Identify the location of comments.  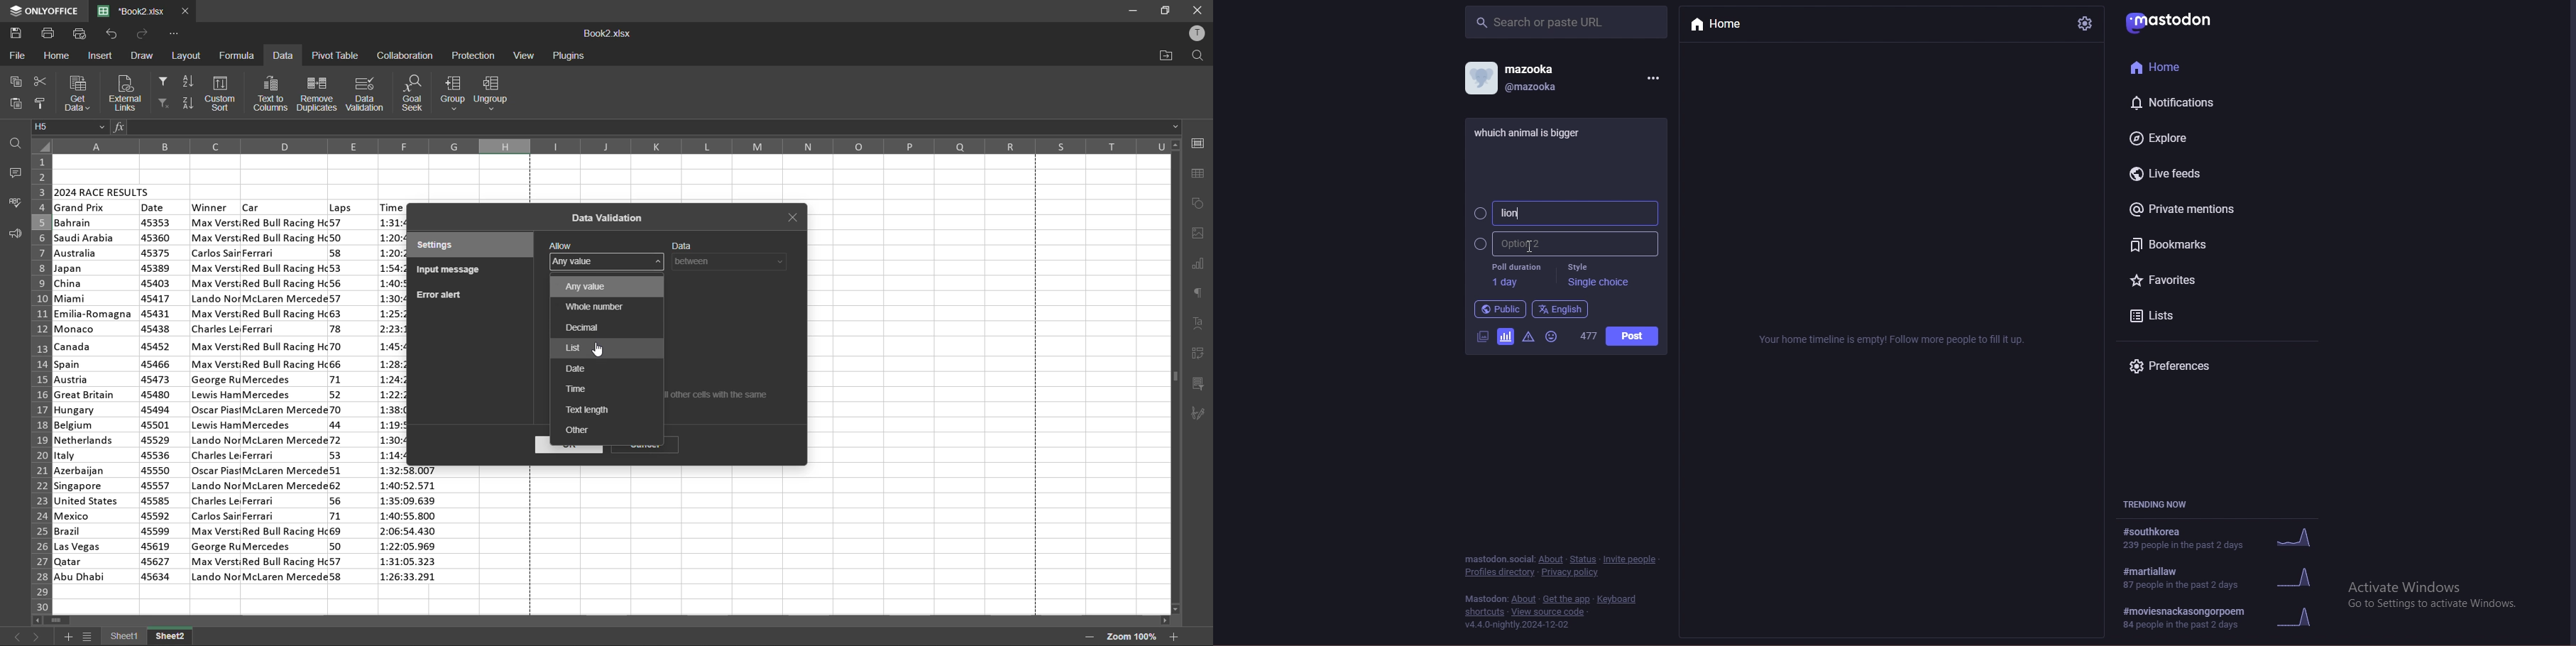
(13, 173).